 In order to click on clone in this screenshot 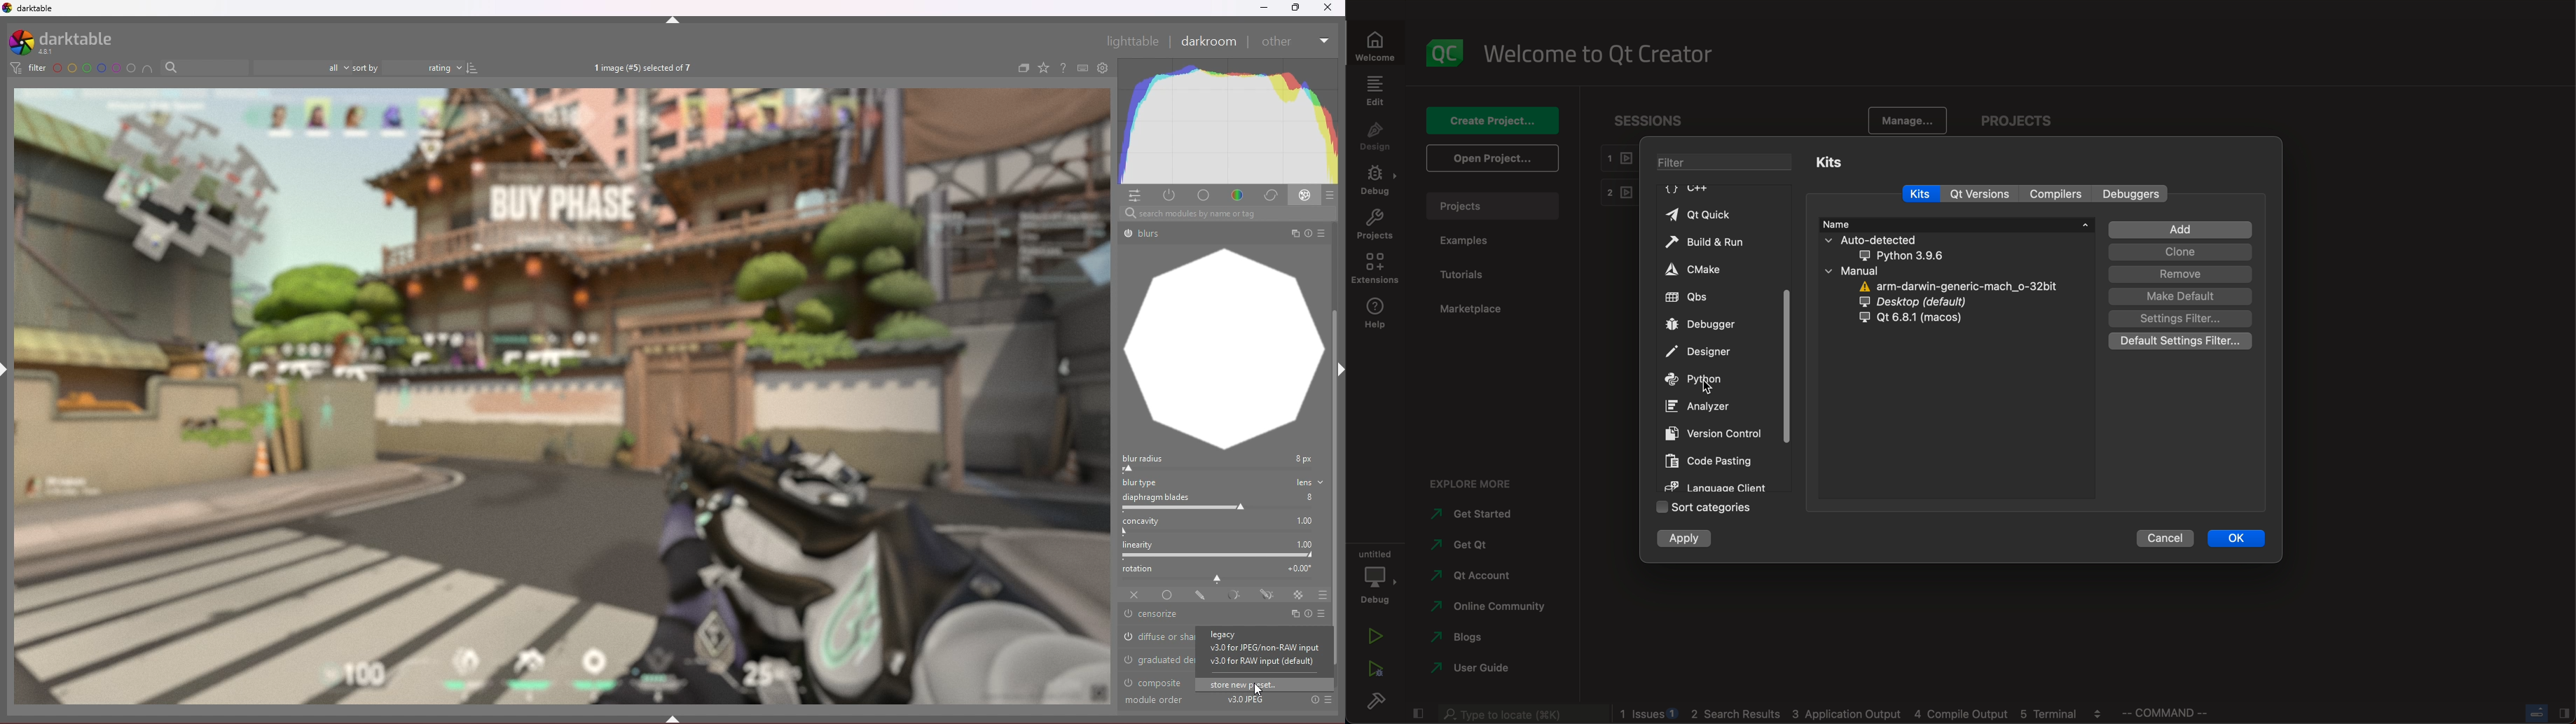, I will do `click(2180, 253)`.